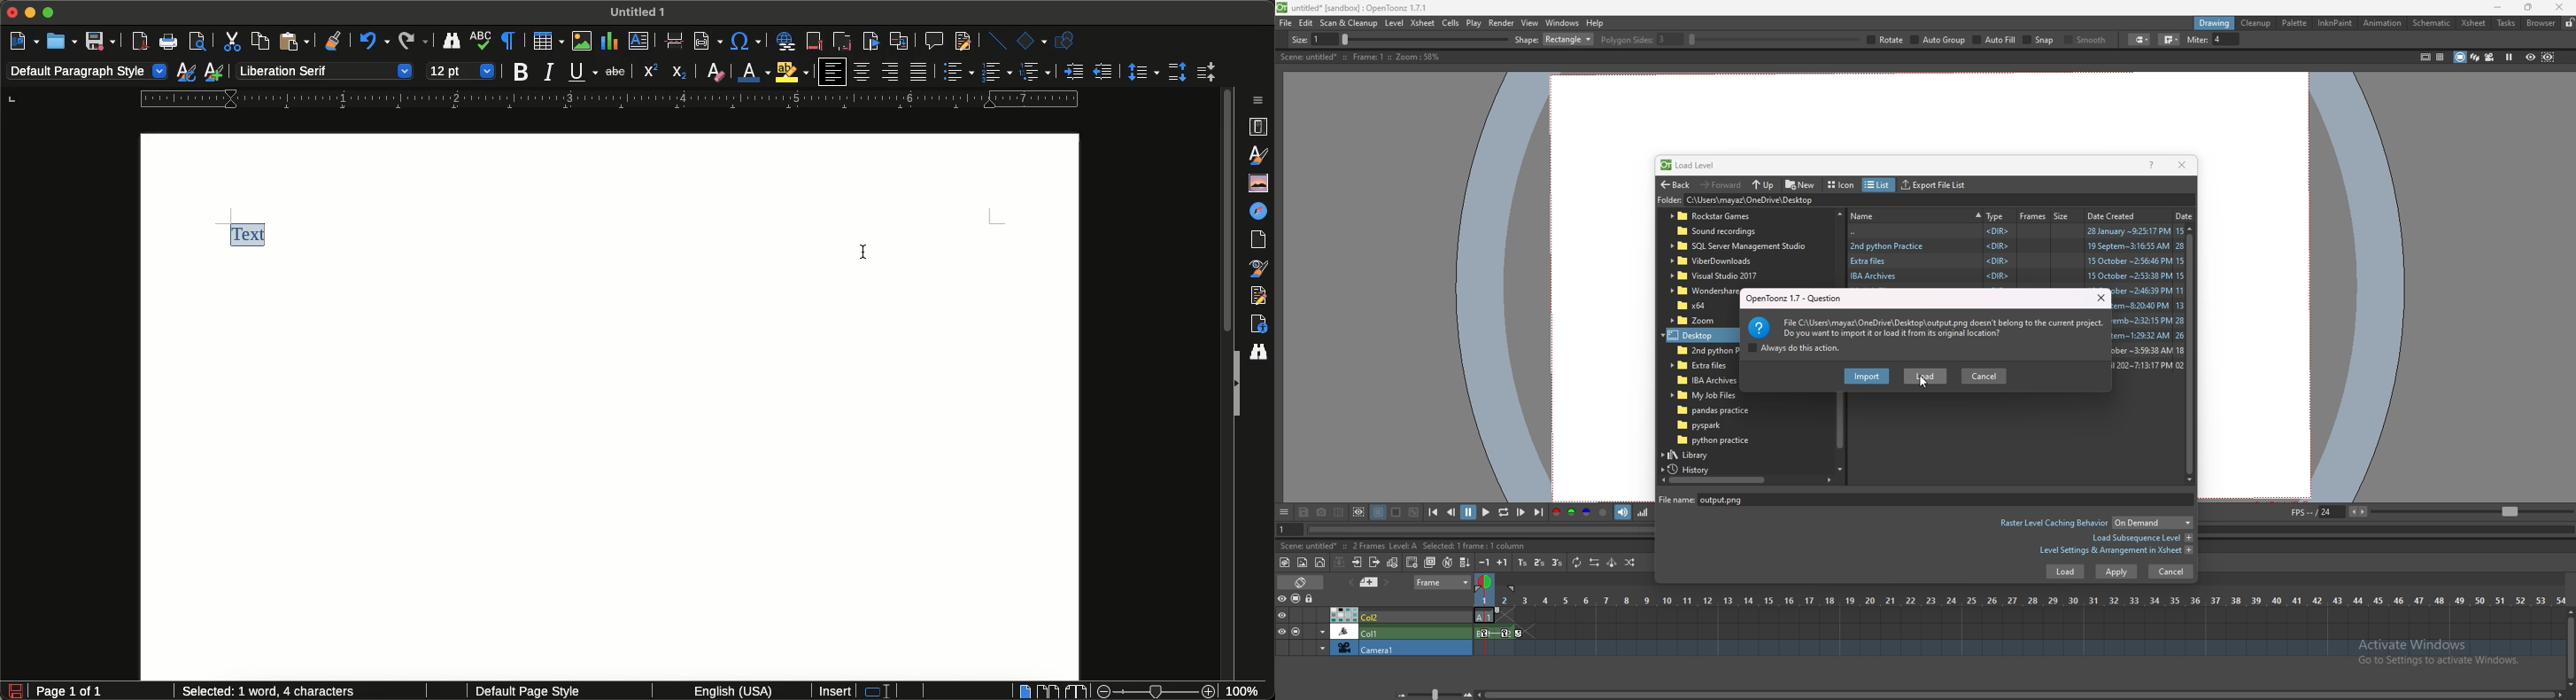 The image size is (2576, 700). What do you see at coordinates (649, 72) in the screenshot?
I see `Superscript` at bounding box center [649, 72].